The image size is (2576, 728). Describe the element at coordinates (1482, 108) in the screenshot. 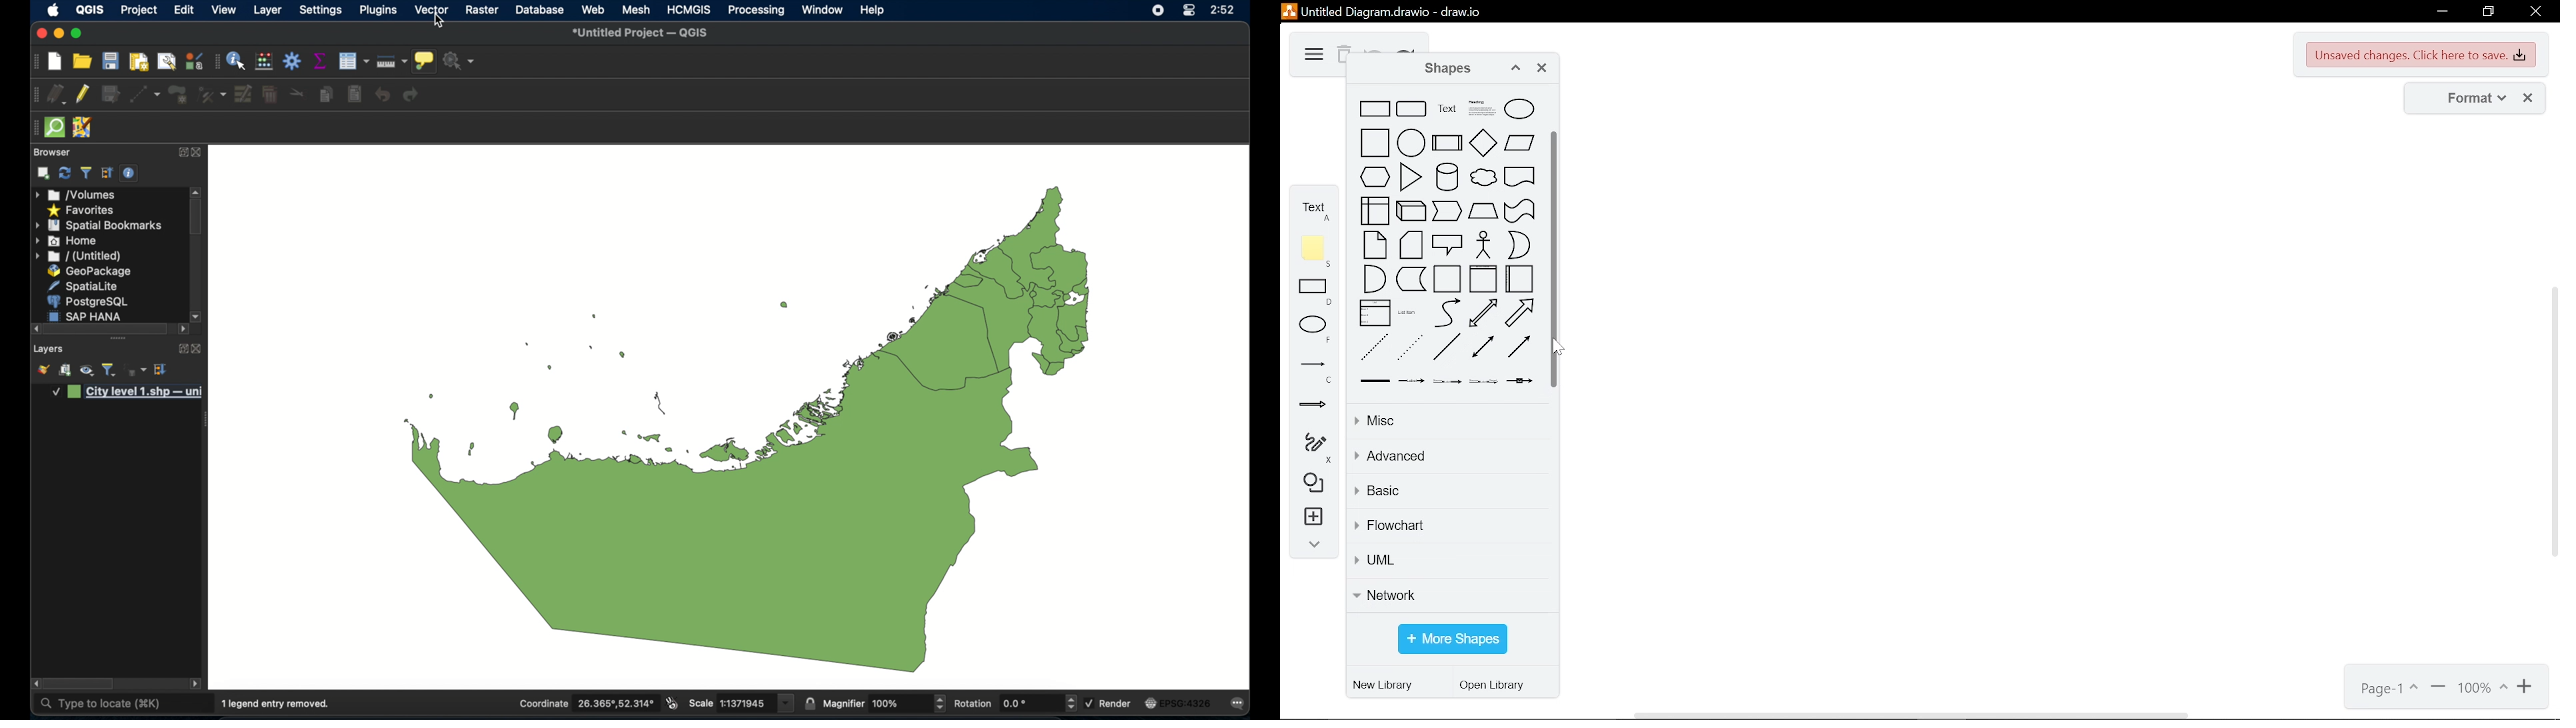

I see `heading` at that location.